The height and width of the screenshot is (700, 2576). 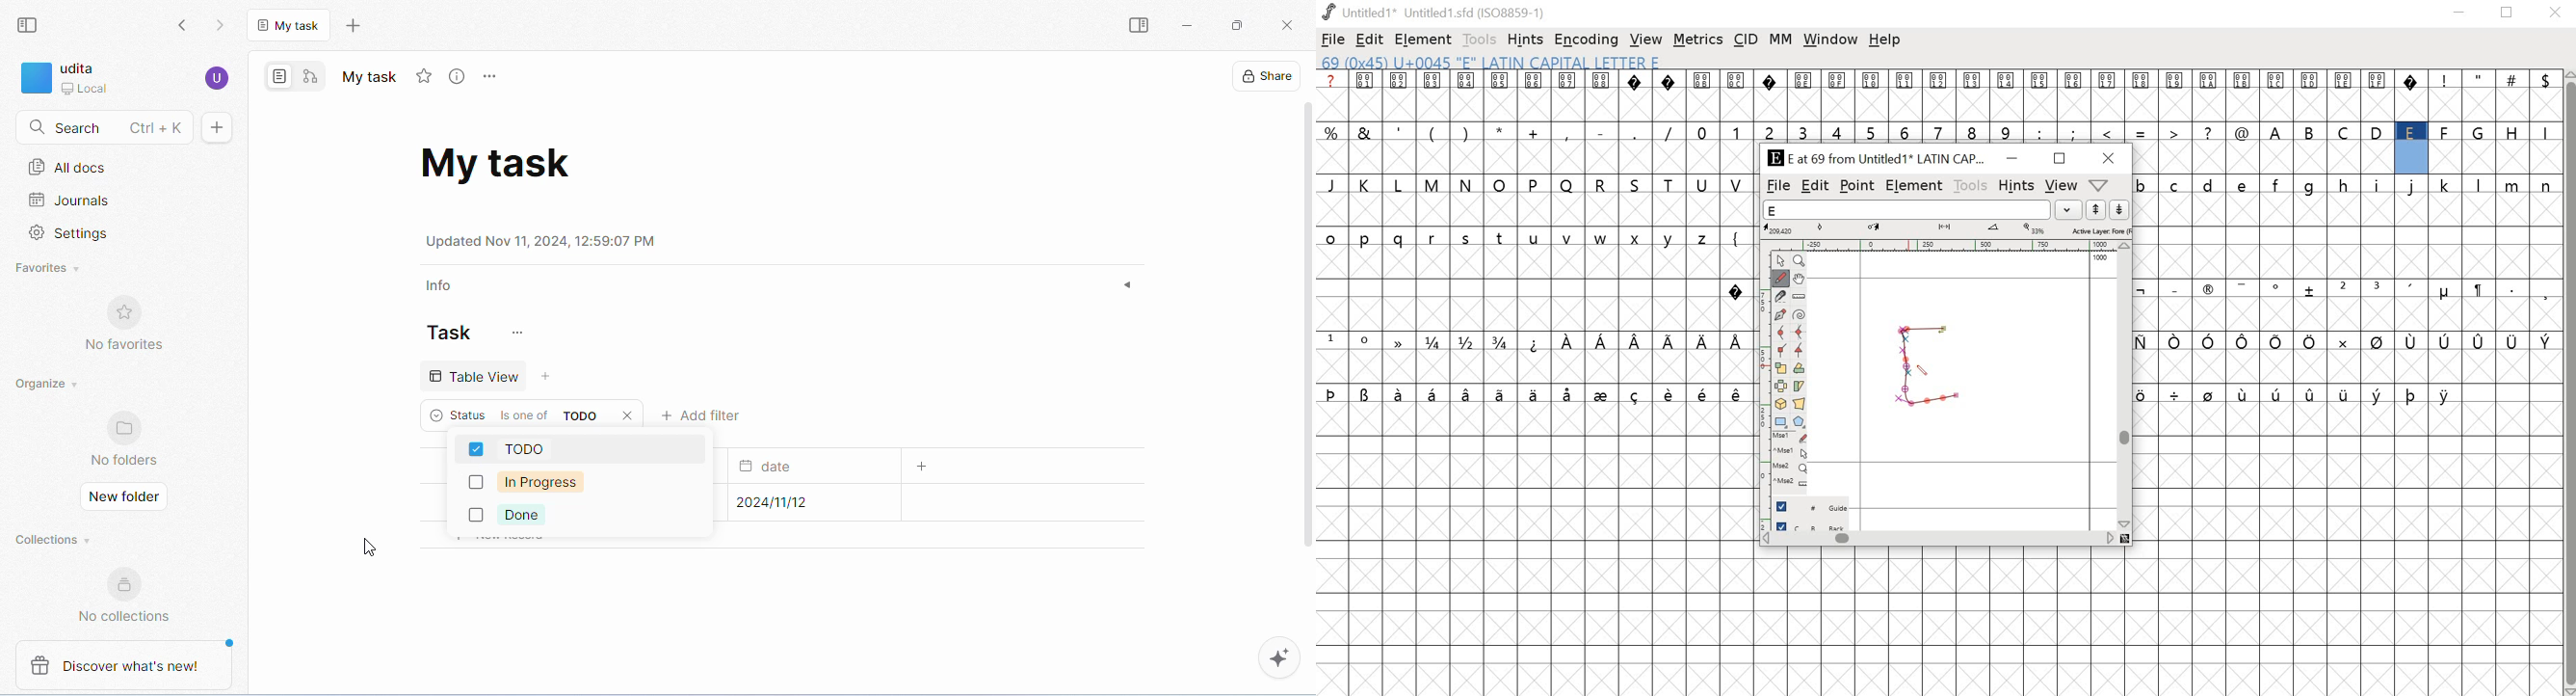 What do you see at coordinates (1187, 26) in the screenshot?
I see `minimize` at bounding box center [1187, 26].